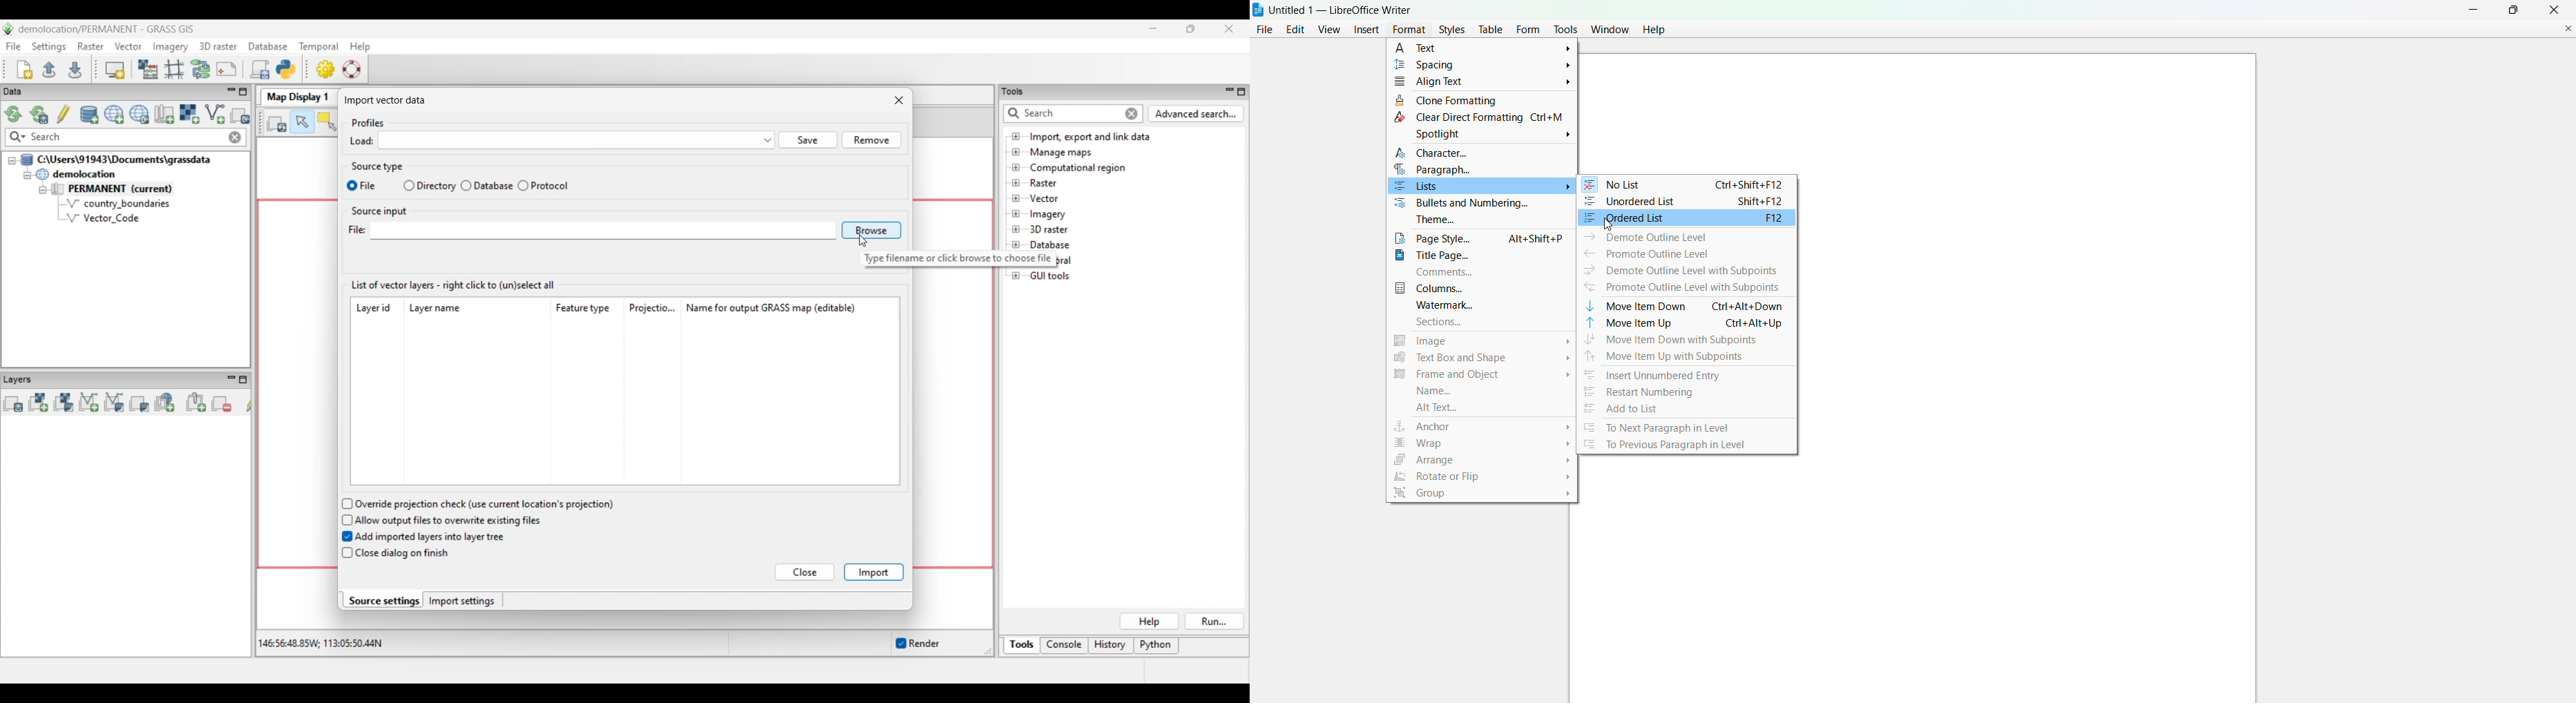  I want to click on Double click to collapse Permanent, so click(130, 189).